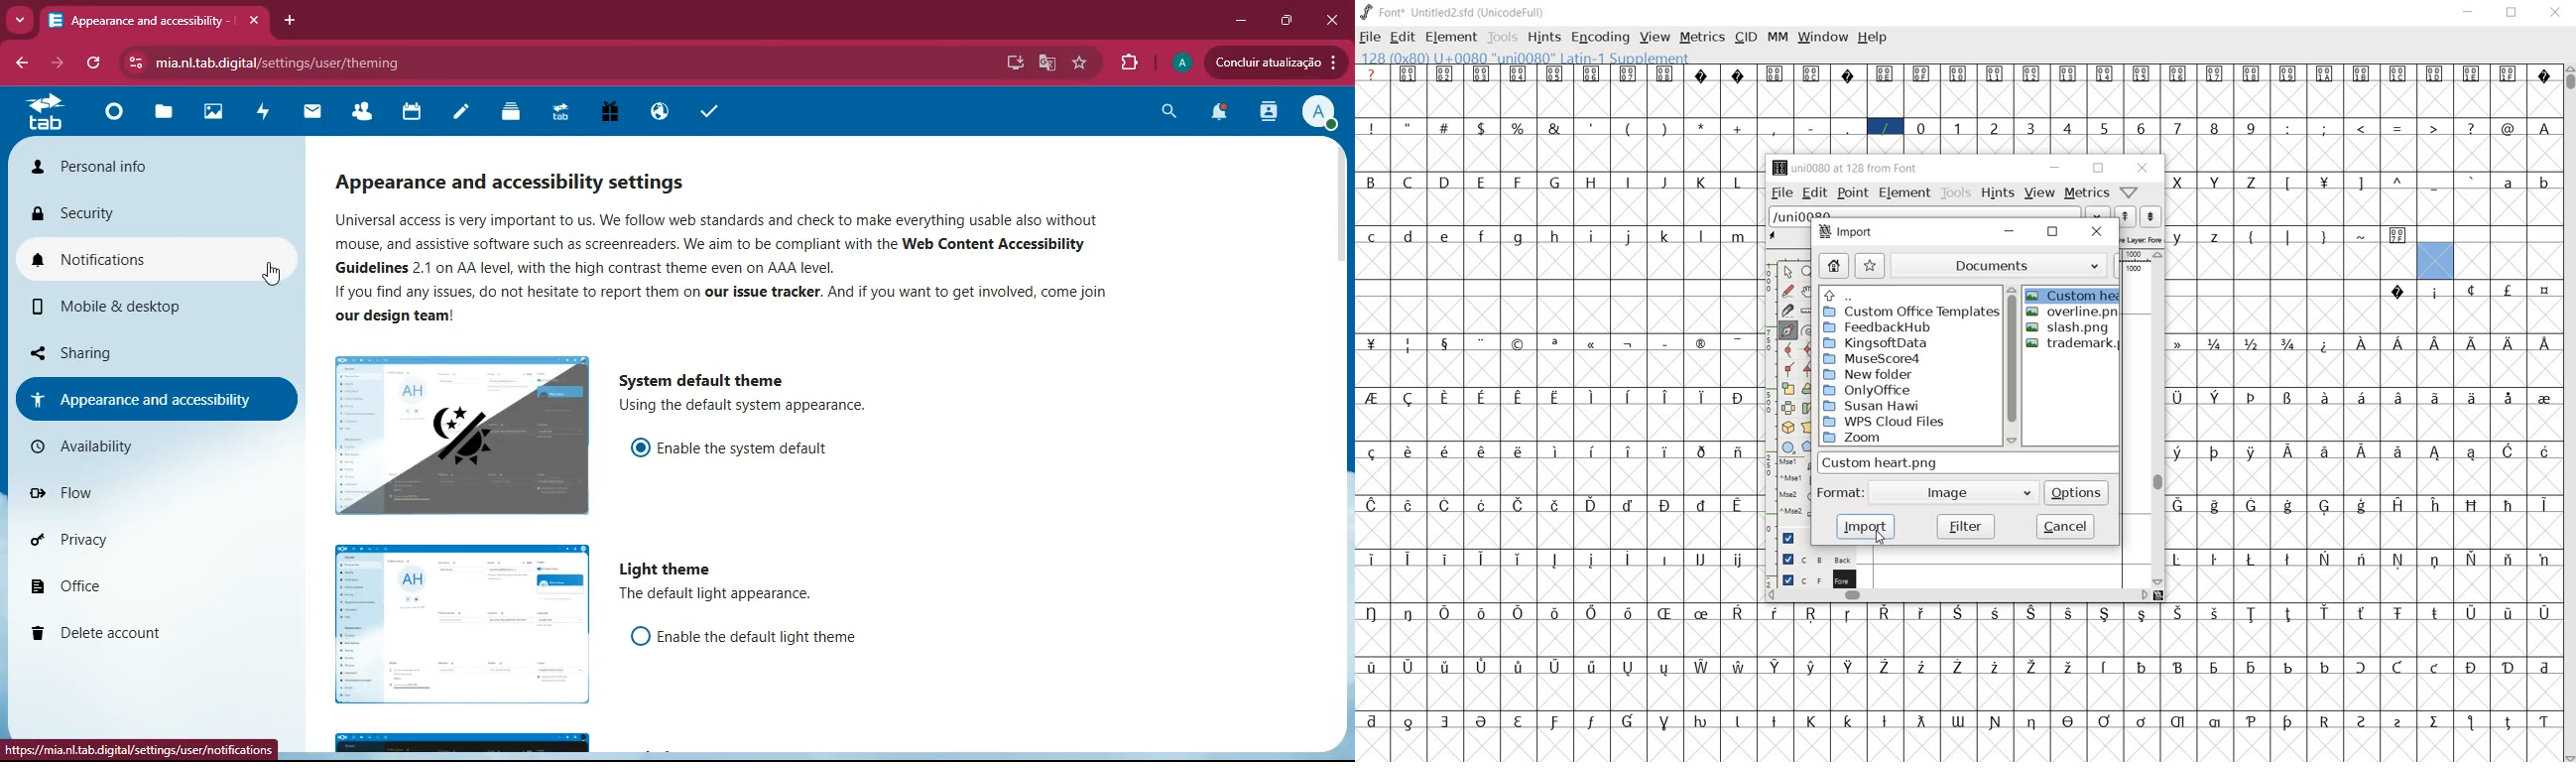 This screenshot has width=2576, height=784. Describe the element at coordinates (1701, 558) in the screenshot. I see `glyph` at that location.